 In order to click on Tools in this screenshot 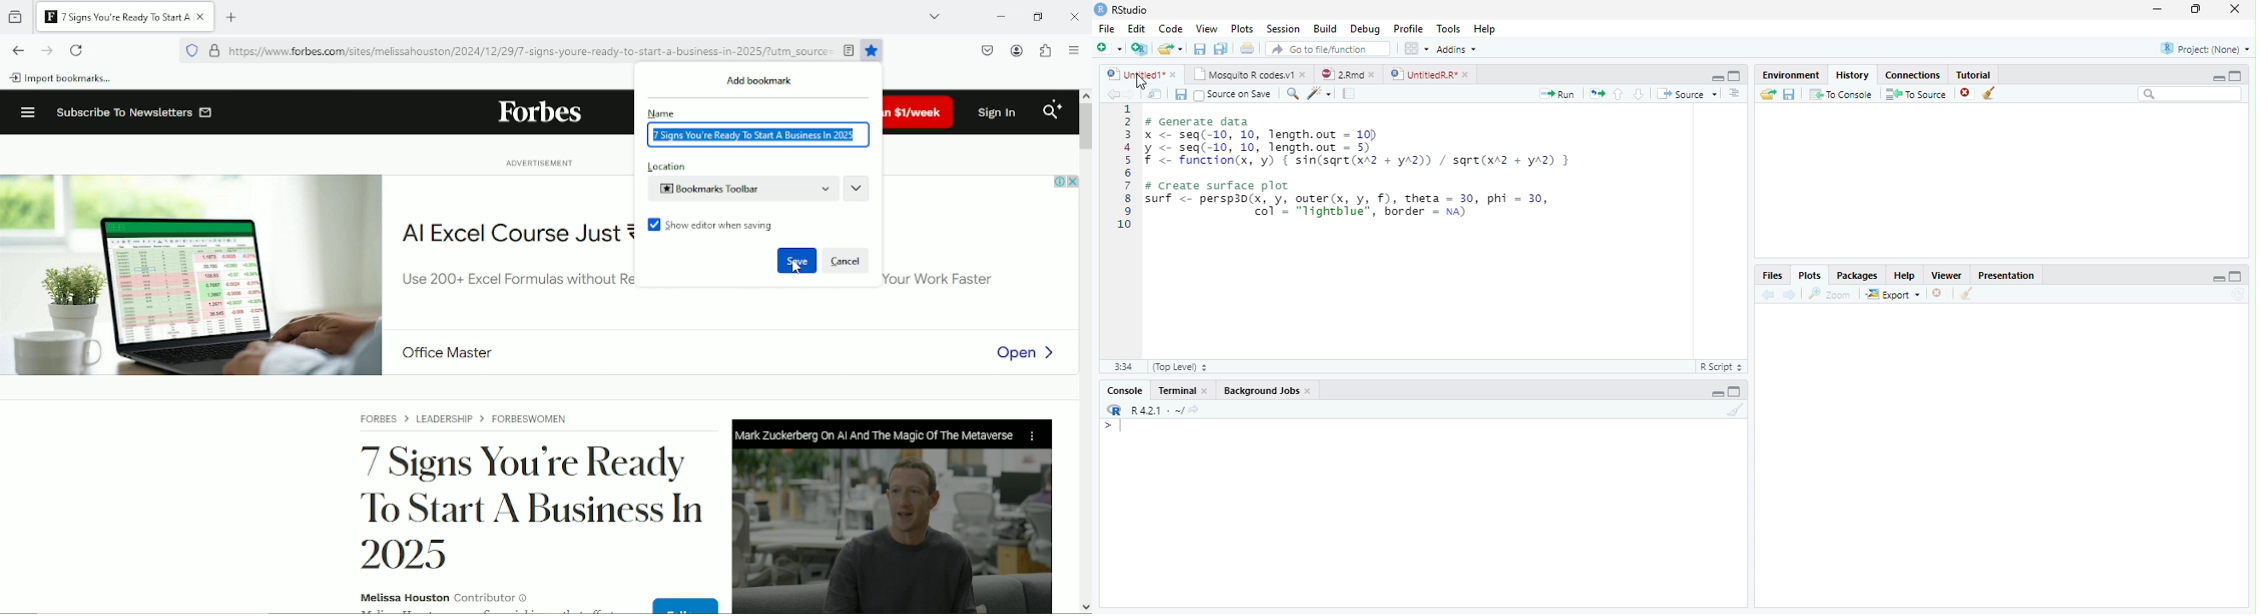, I will do `click(1447, 27)`.